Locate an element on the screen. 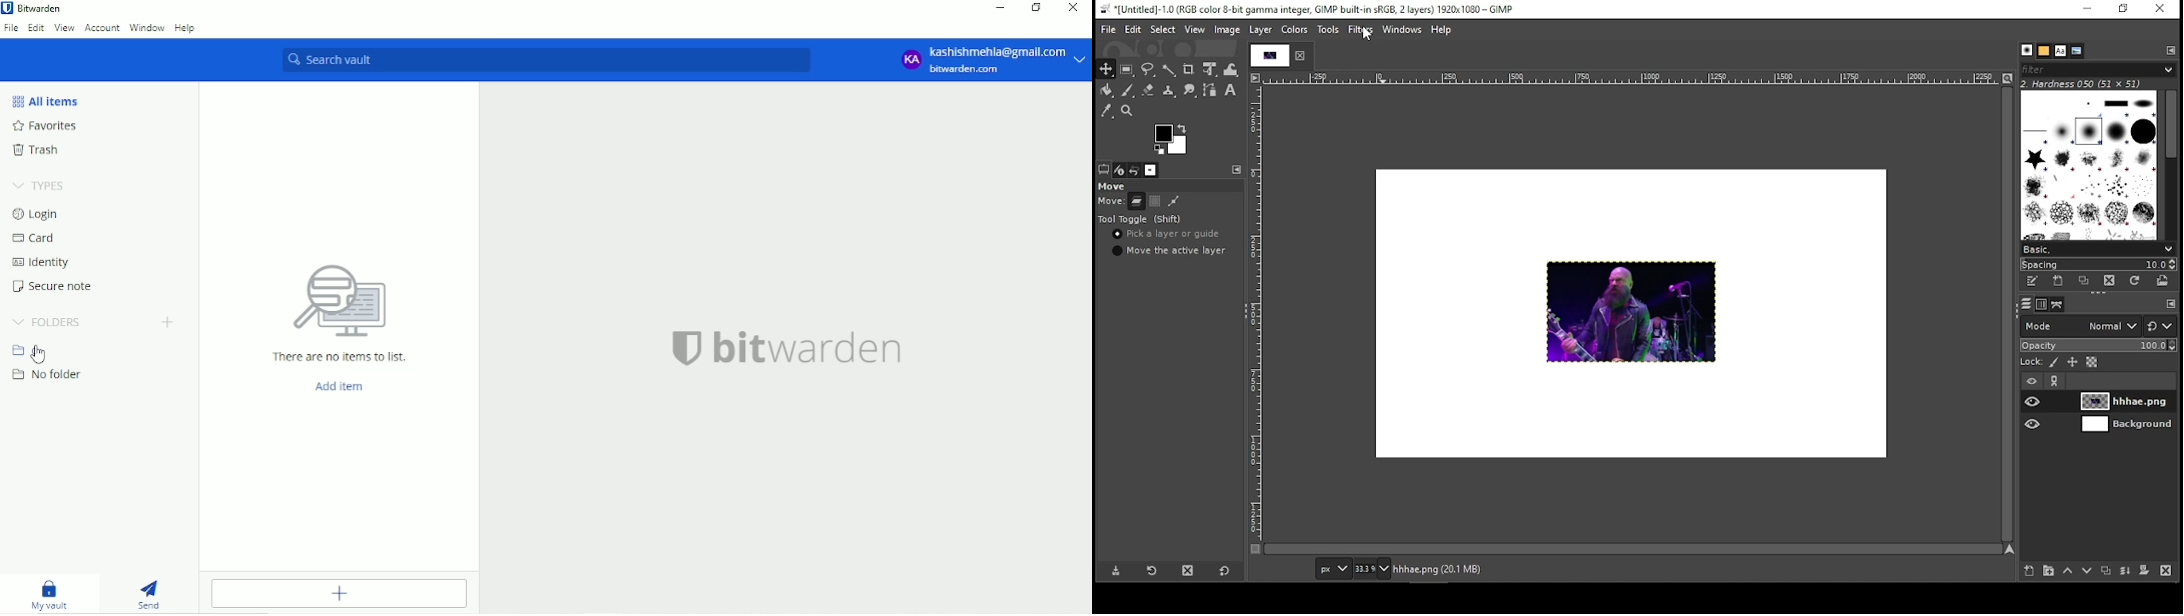 The width and height of the screenshot is (2184, 616). layer visibility on/off is located at coordinates (2035, 425).